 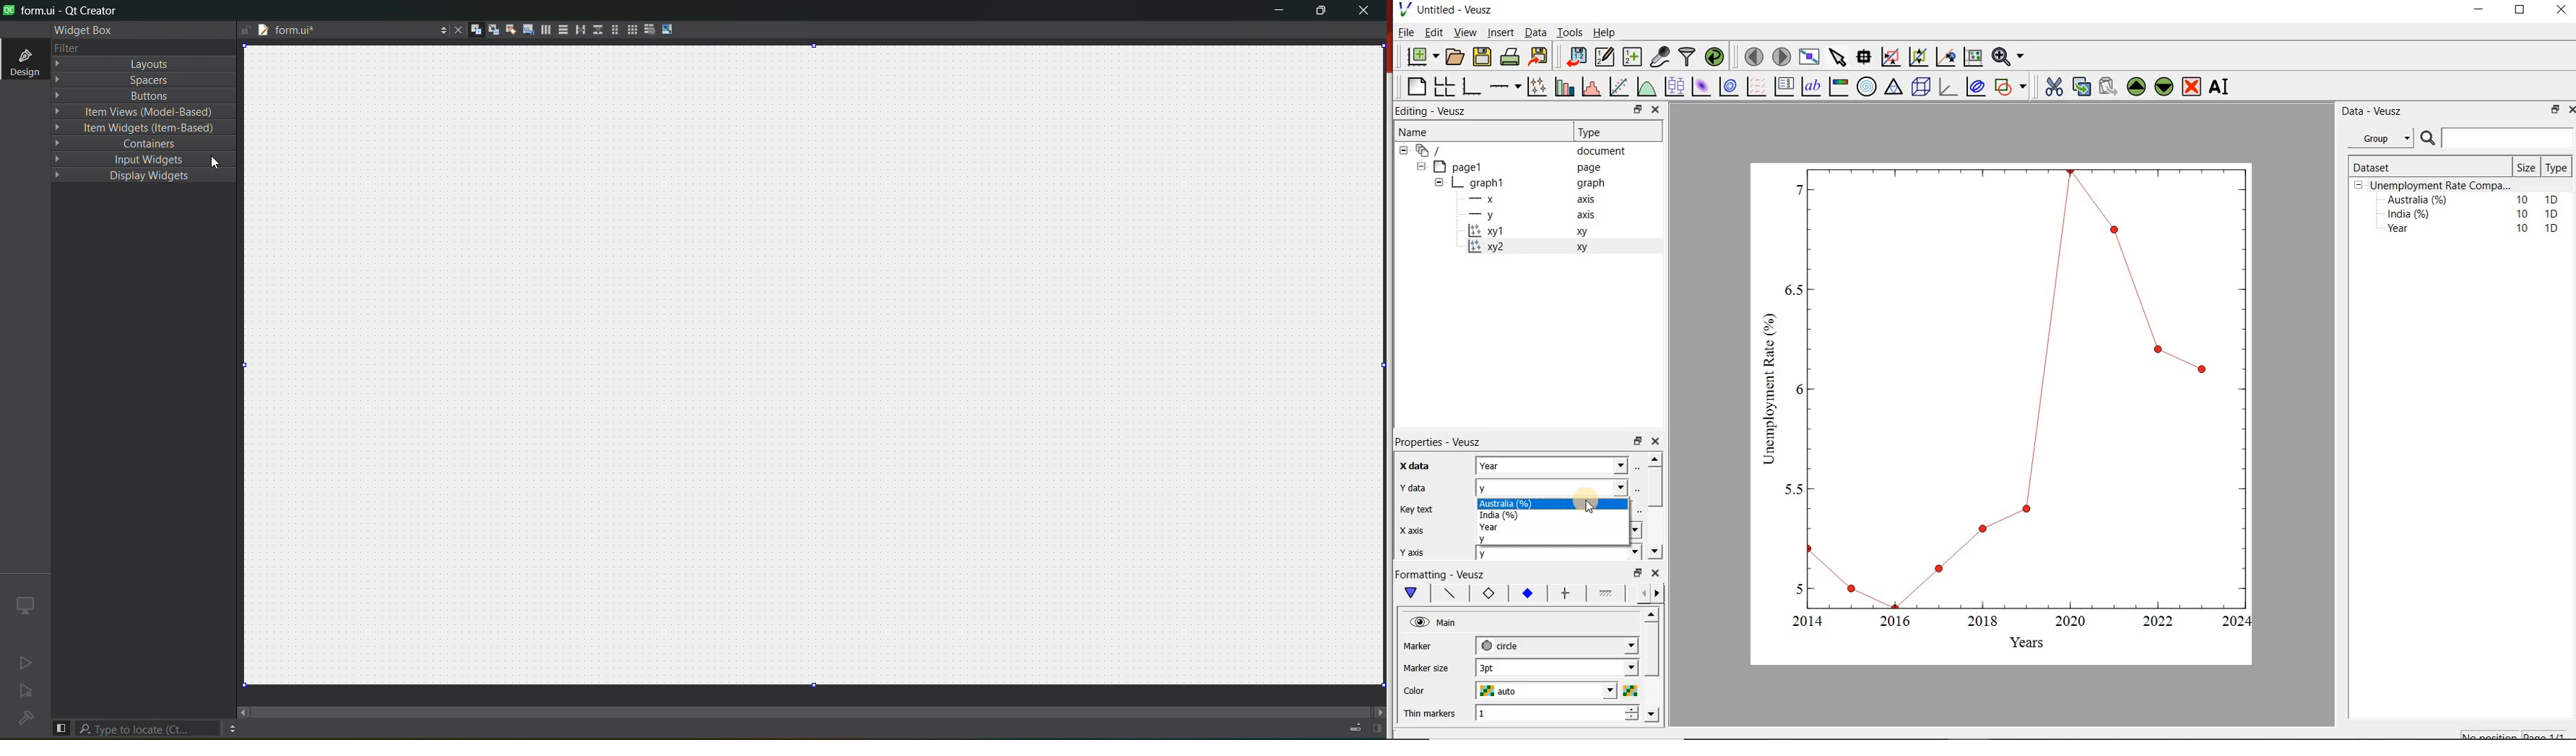 I want to click on | File, so click(x=1403, y=32).